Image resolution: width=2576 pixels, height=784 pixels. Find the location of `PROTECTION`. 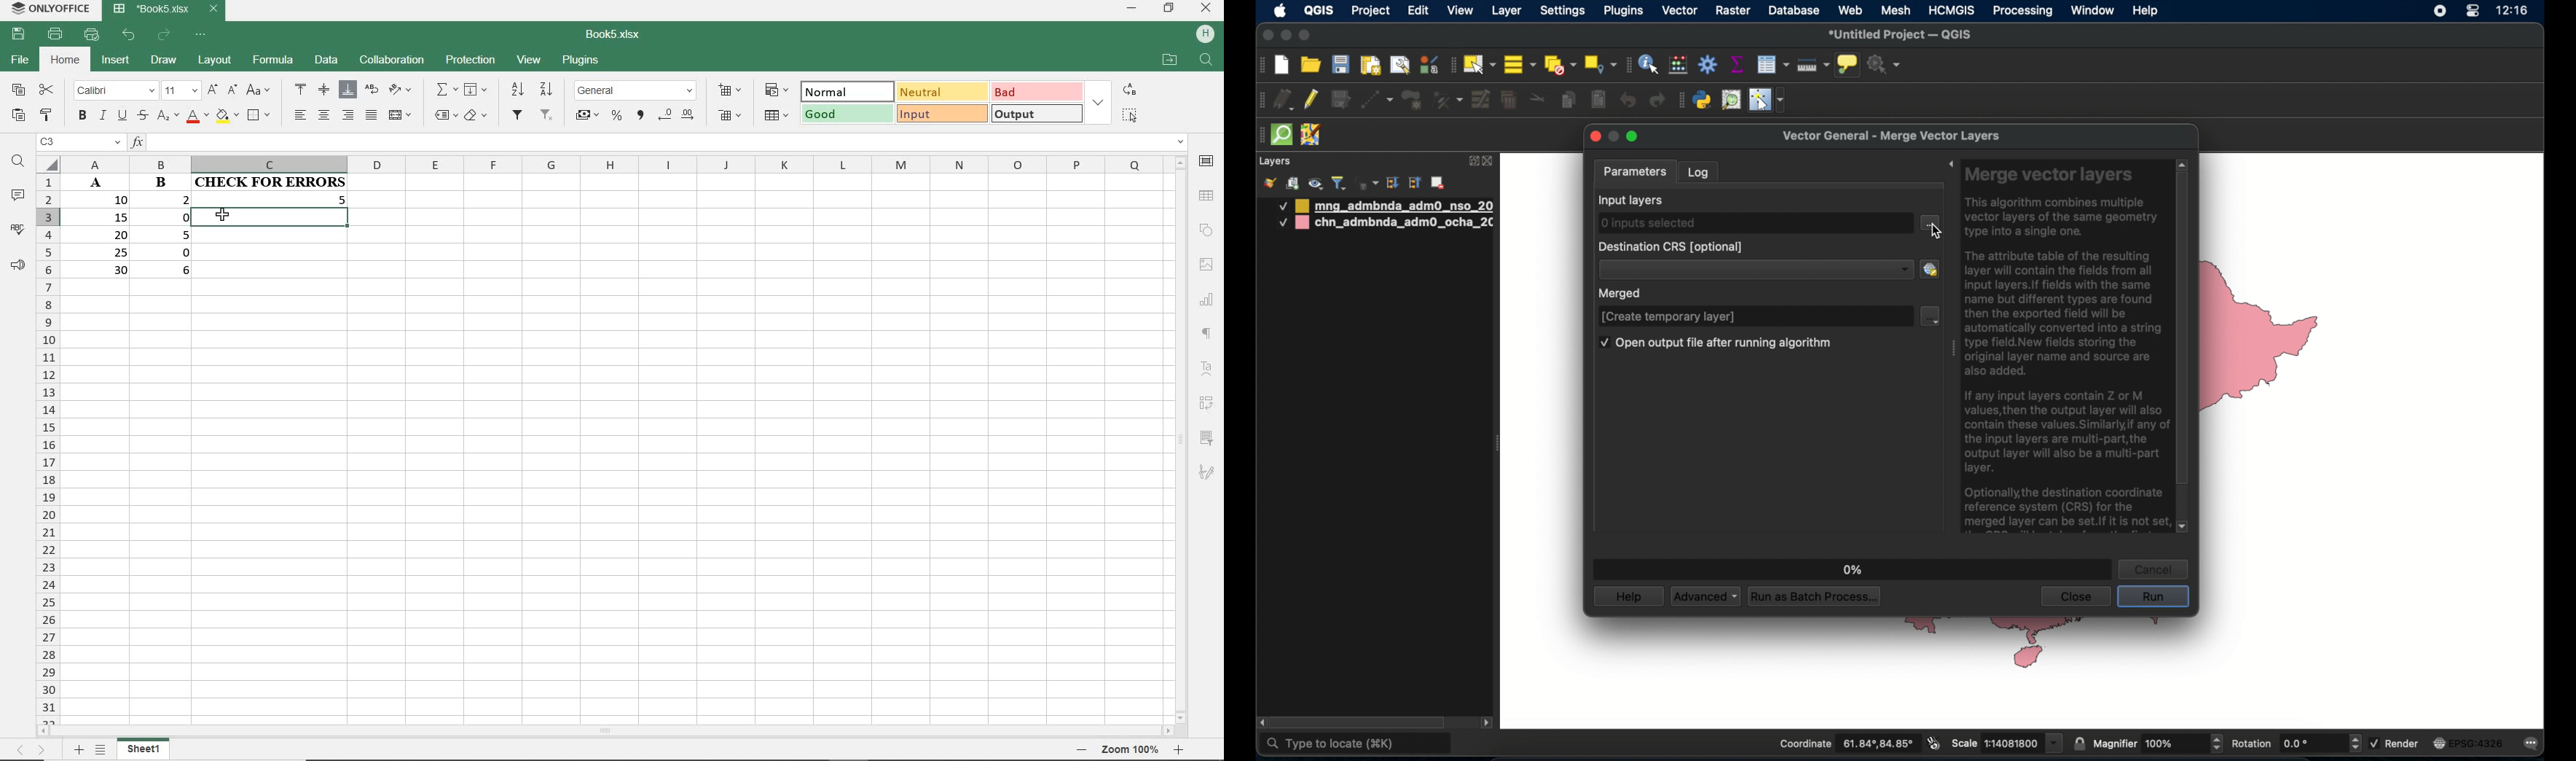

PROTECTION is located at coordinates (469, 61).